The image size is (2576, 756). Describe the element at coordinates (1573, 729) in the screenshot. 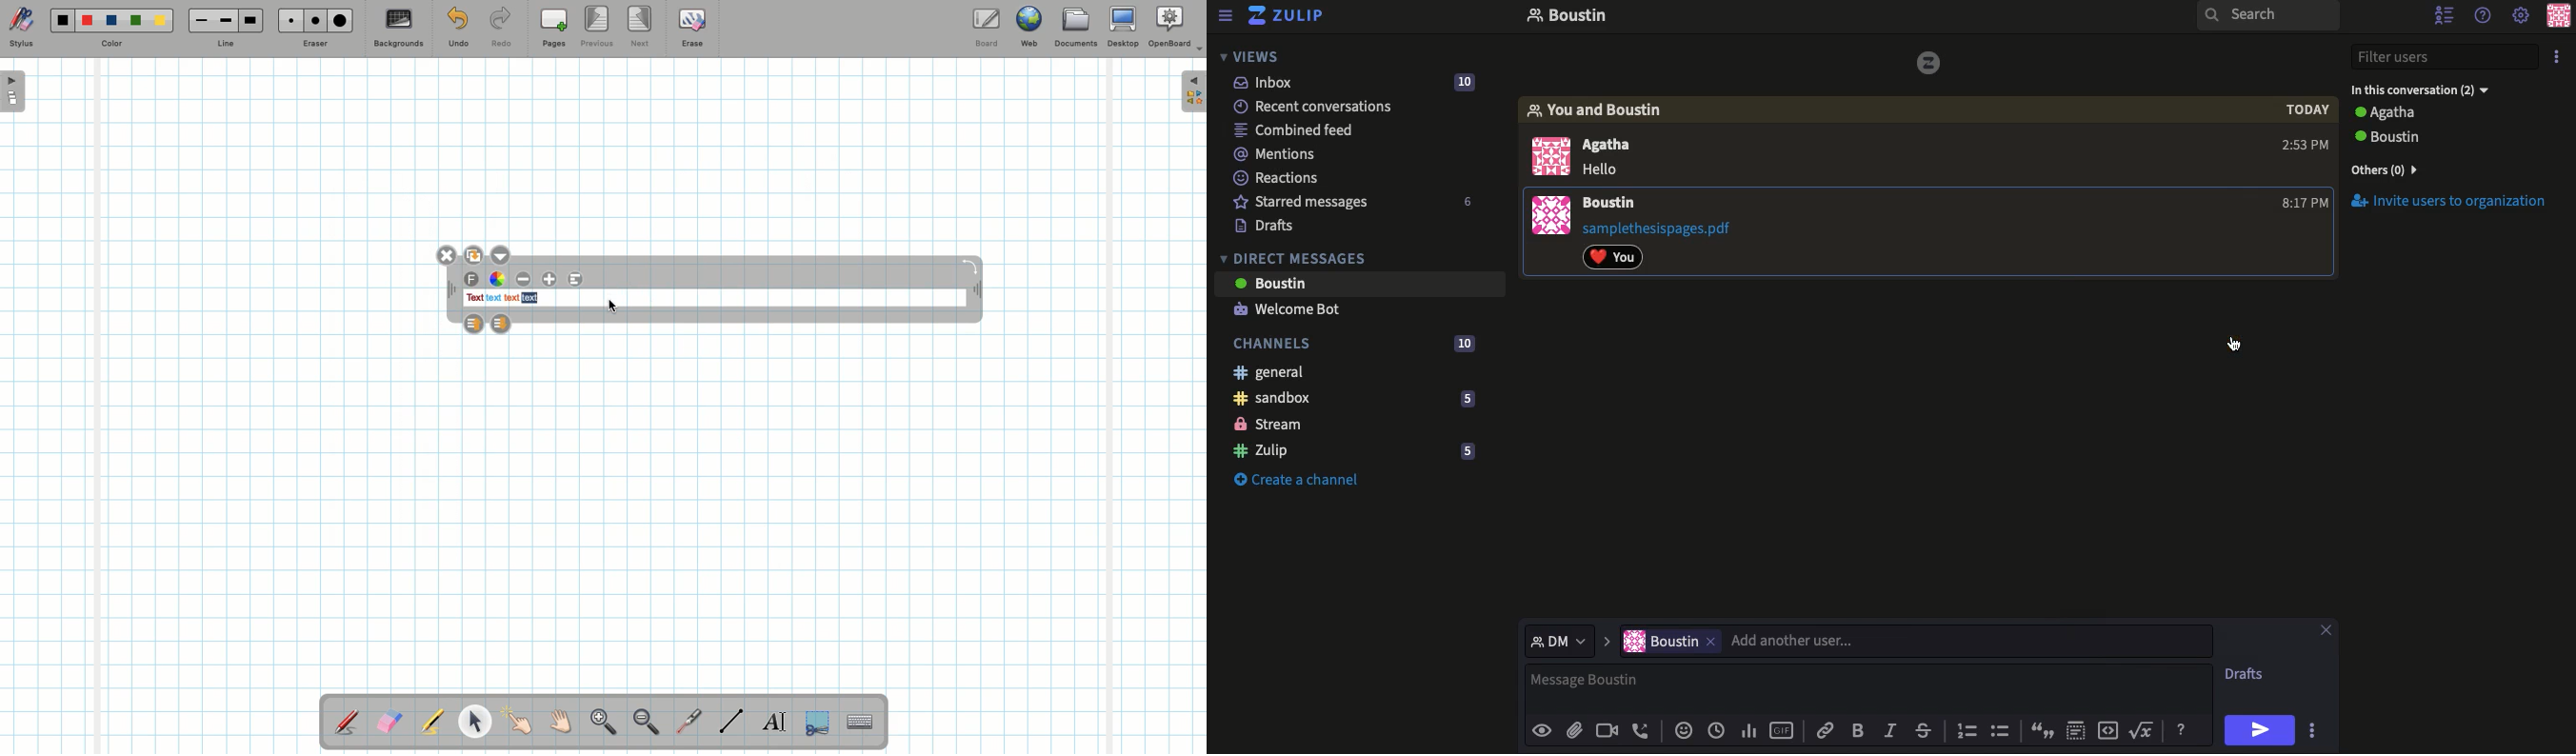

I see `Attachment` at that location.